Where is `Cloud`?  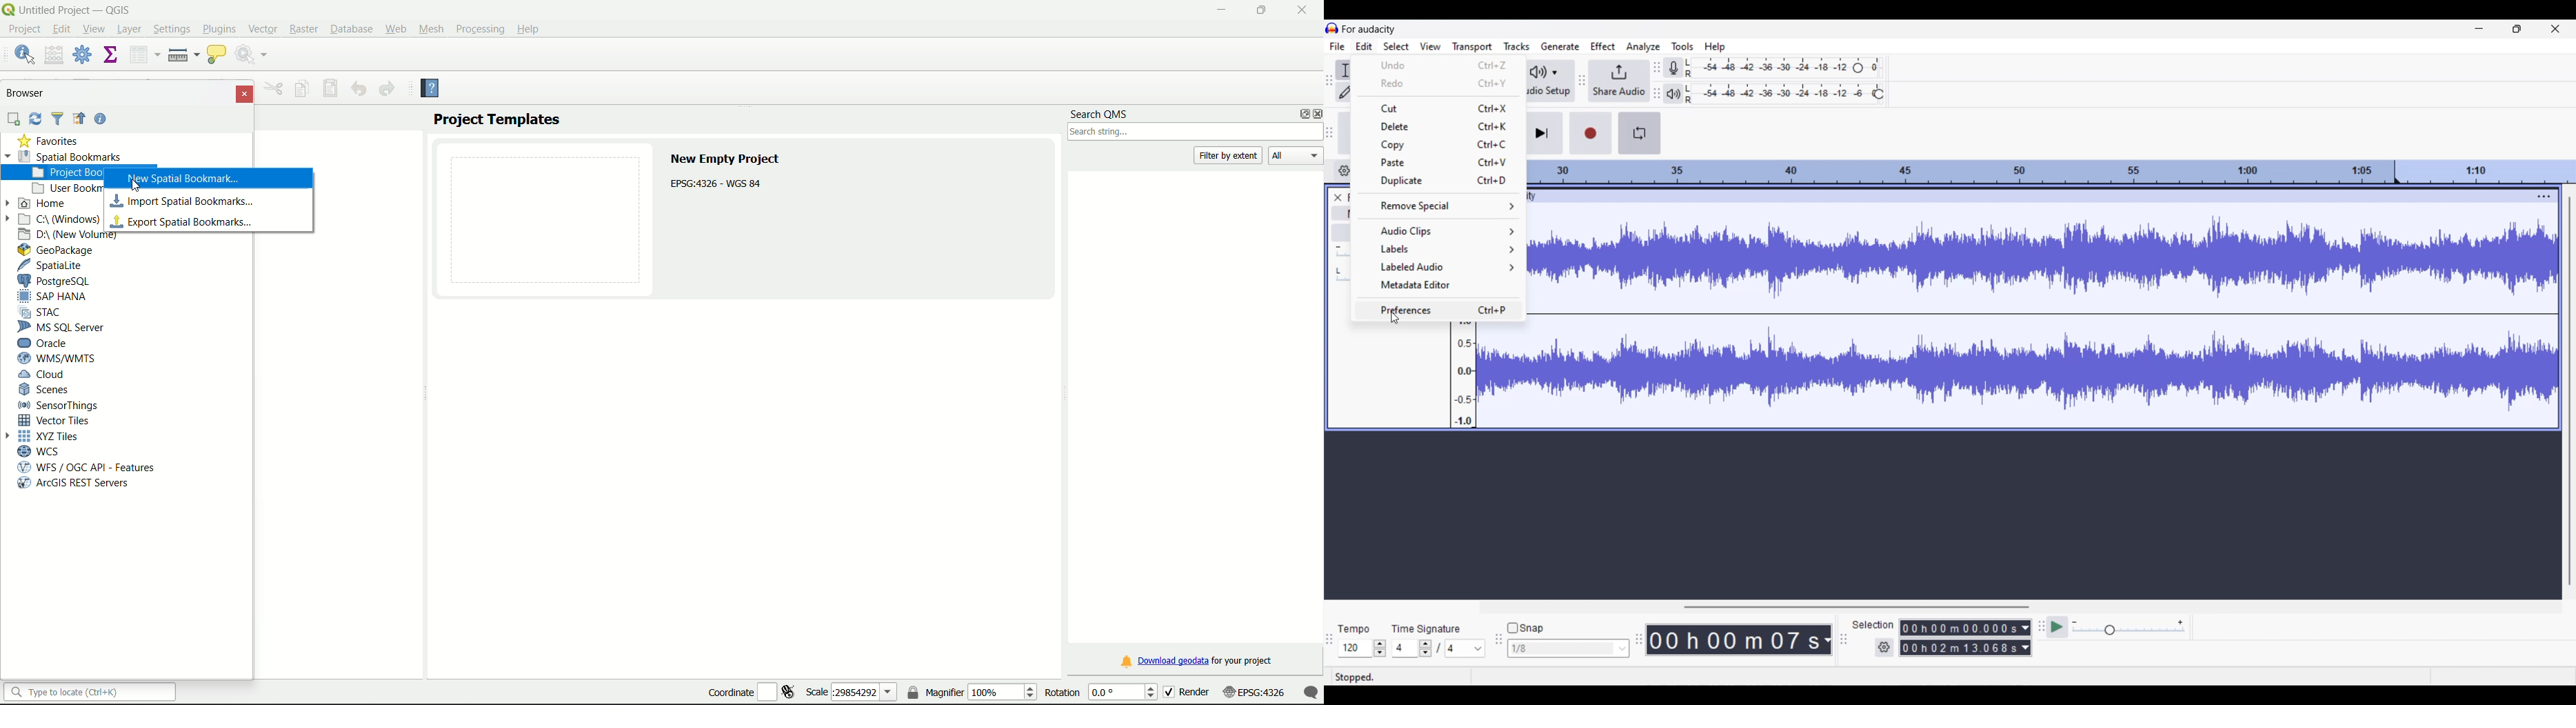 Cloud is located at coordinates (43, 375).